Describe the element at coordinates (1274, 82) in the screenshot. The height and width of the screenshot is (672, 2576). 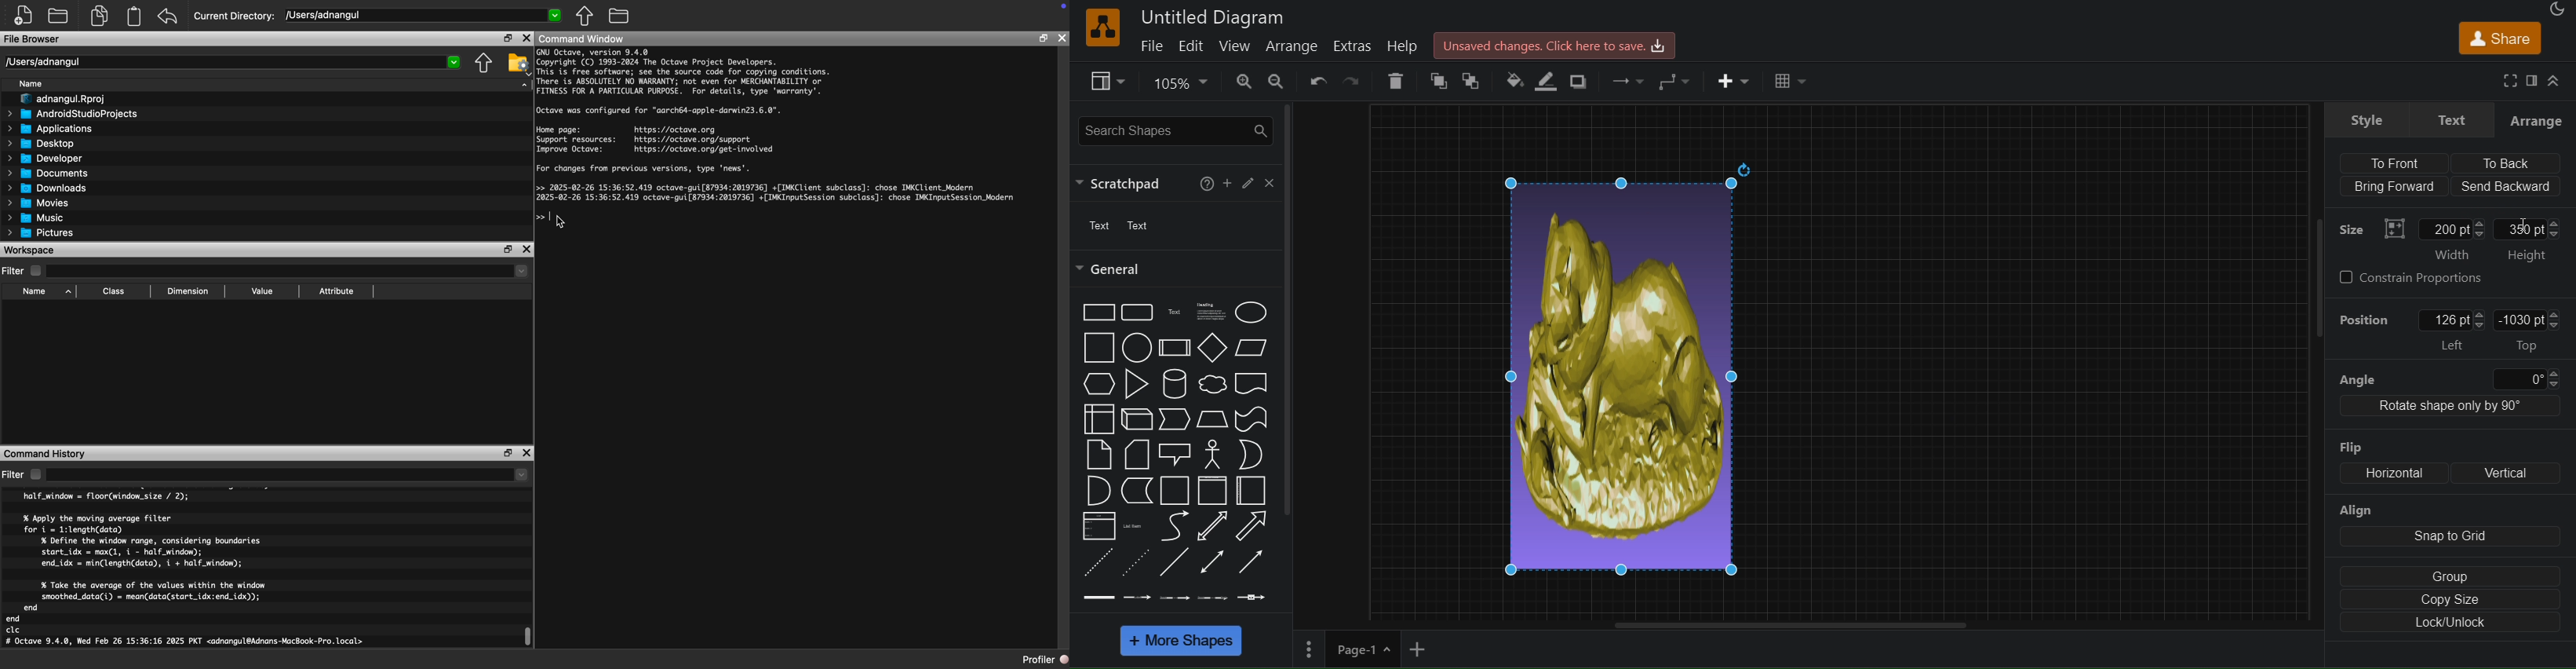
I see `zoom out` at that location.